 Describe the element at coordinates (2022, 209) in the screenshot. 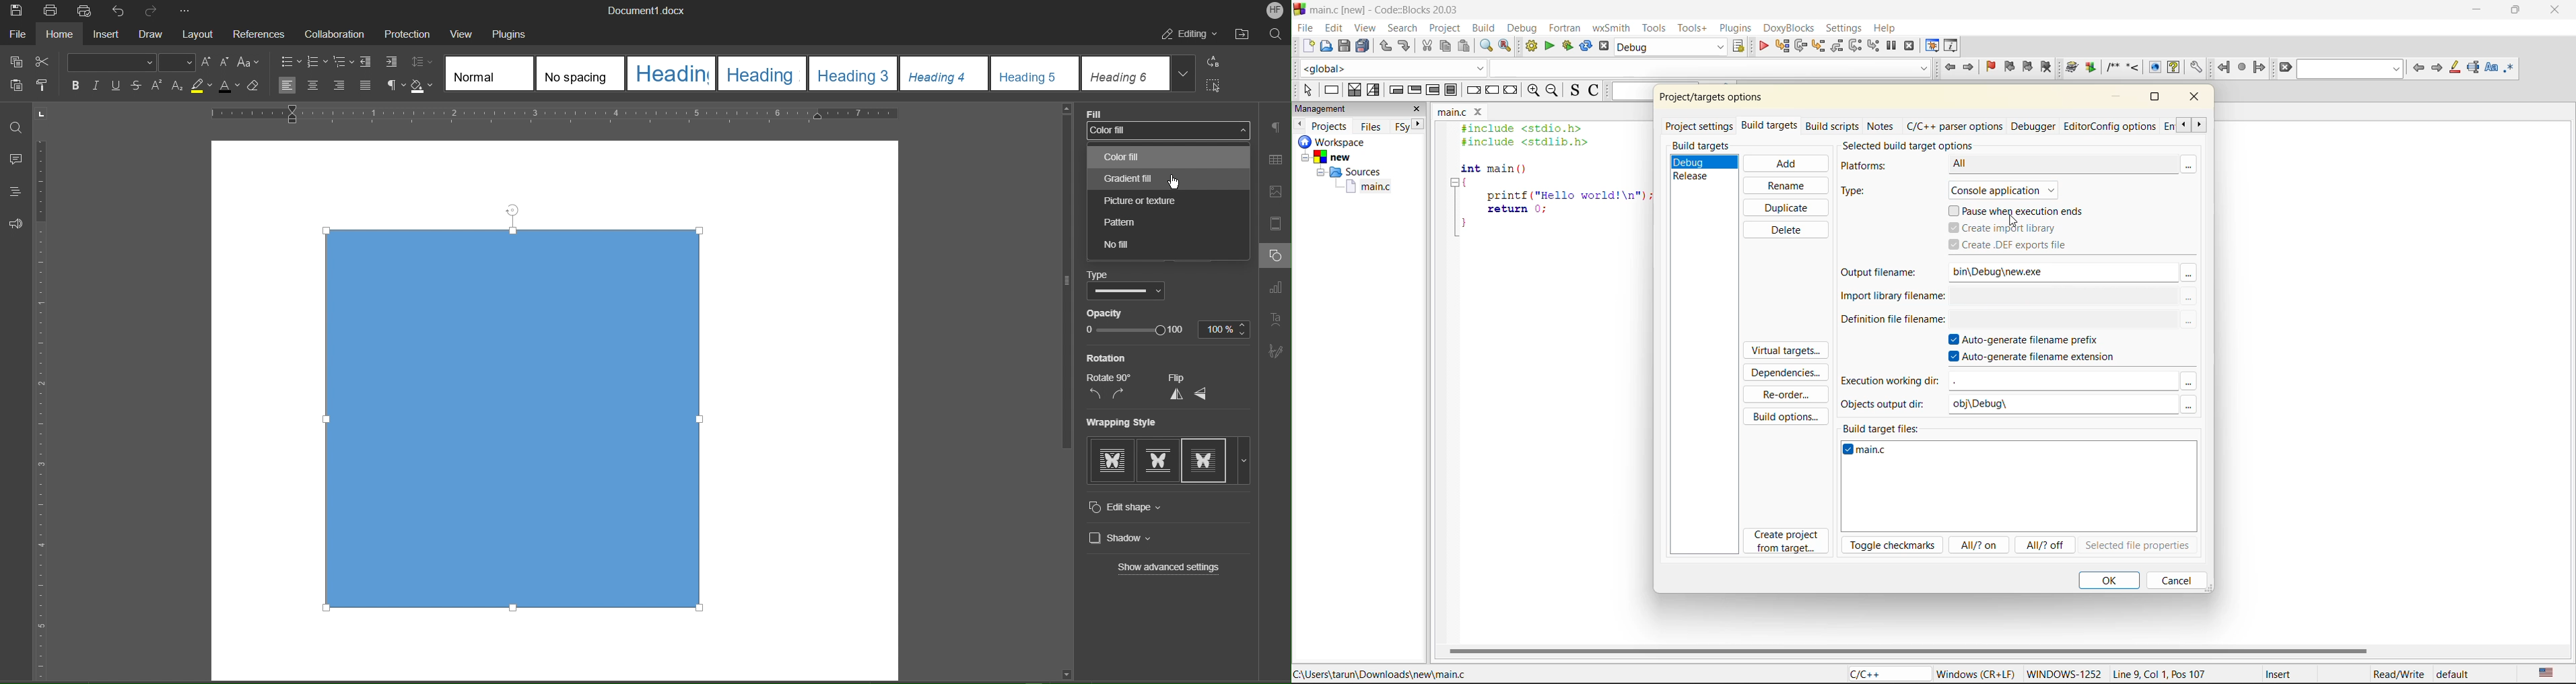

I see `pause when execution ends` at that location.